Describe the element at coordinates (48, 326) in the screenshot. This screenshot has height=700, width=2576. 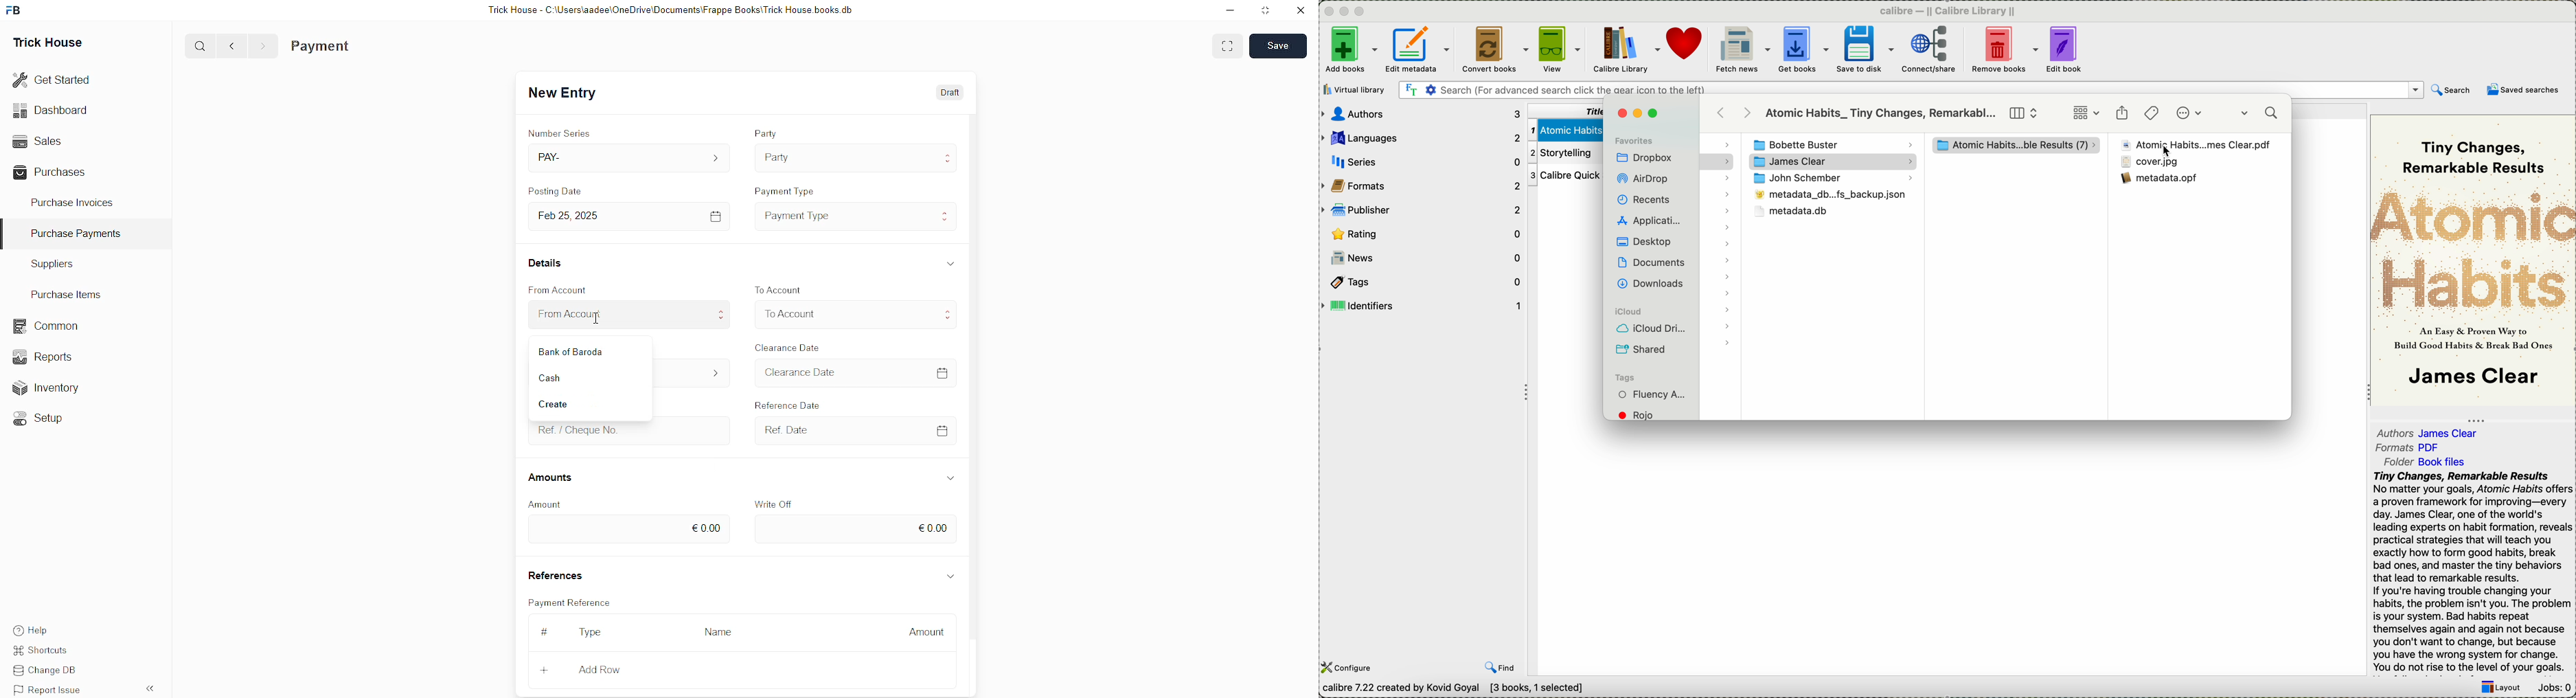
I see `common` at that location.